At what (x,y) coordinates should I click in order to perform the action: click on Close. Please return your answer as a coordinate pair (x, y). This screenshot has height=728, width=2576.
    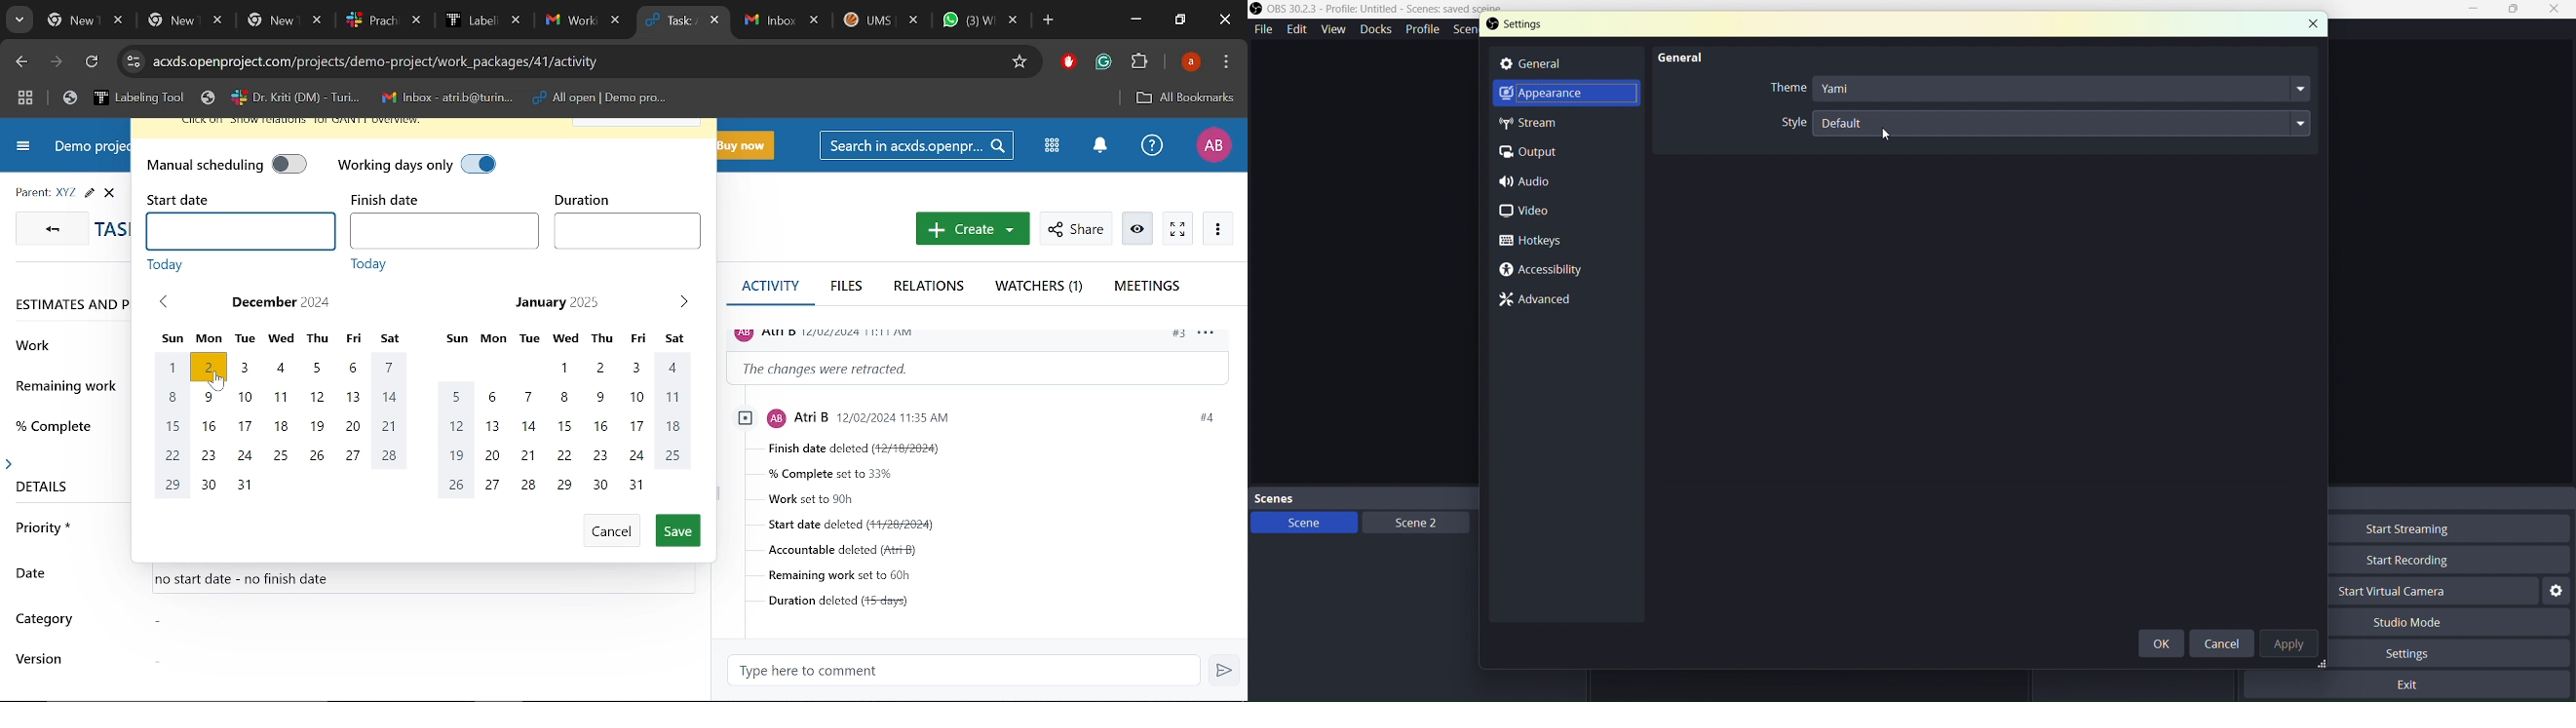
    Looking at the image, I should click on (2311, 23).